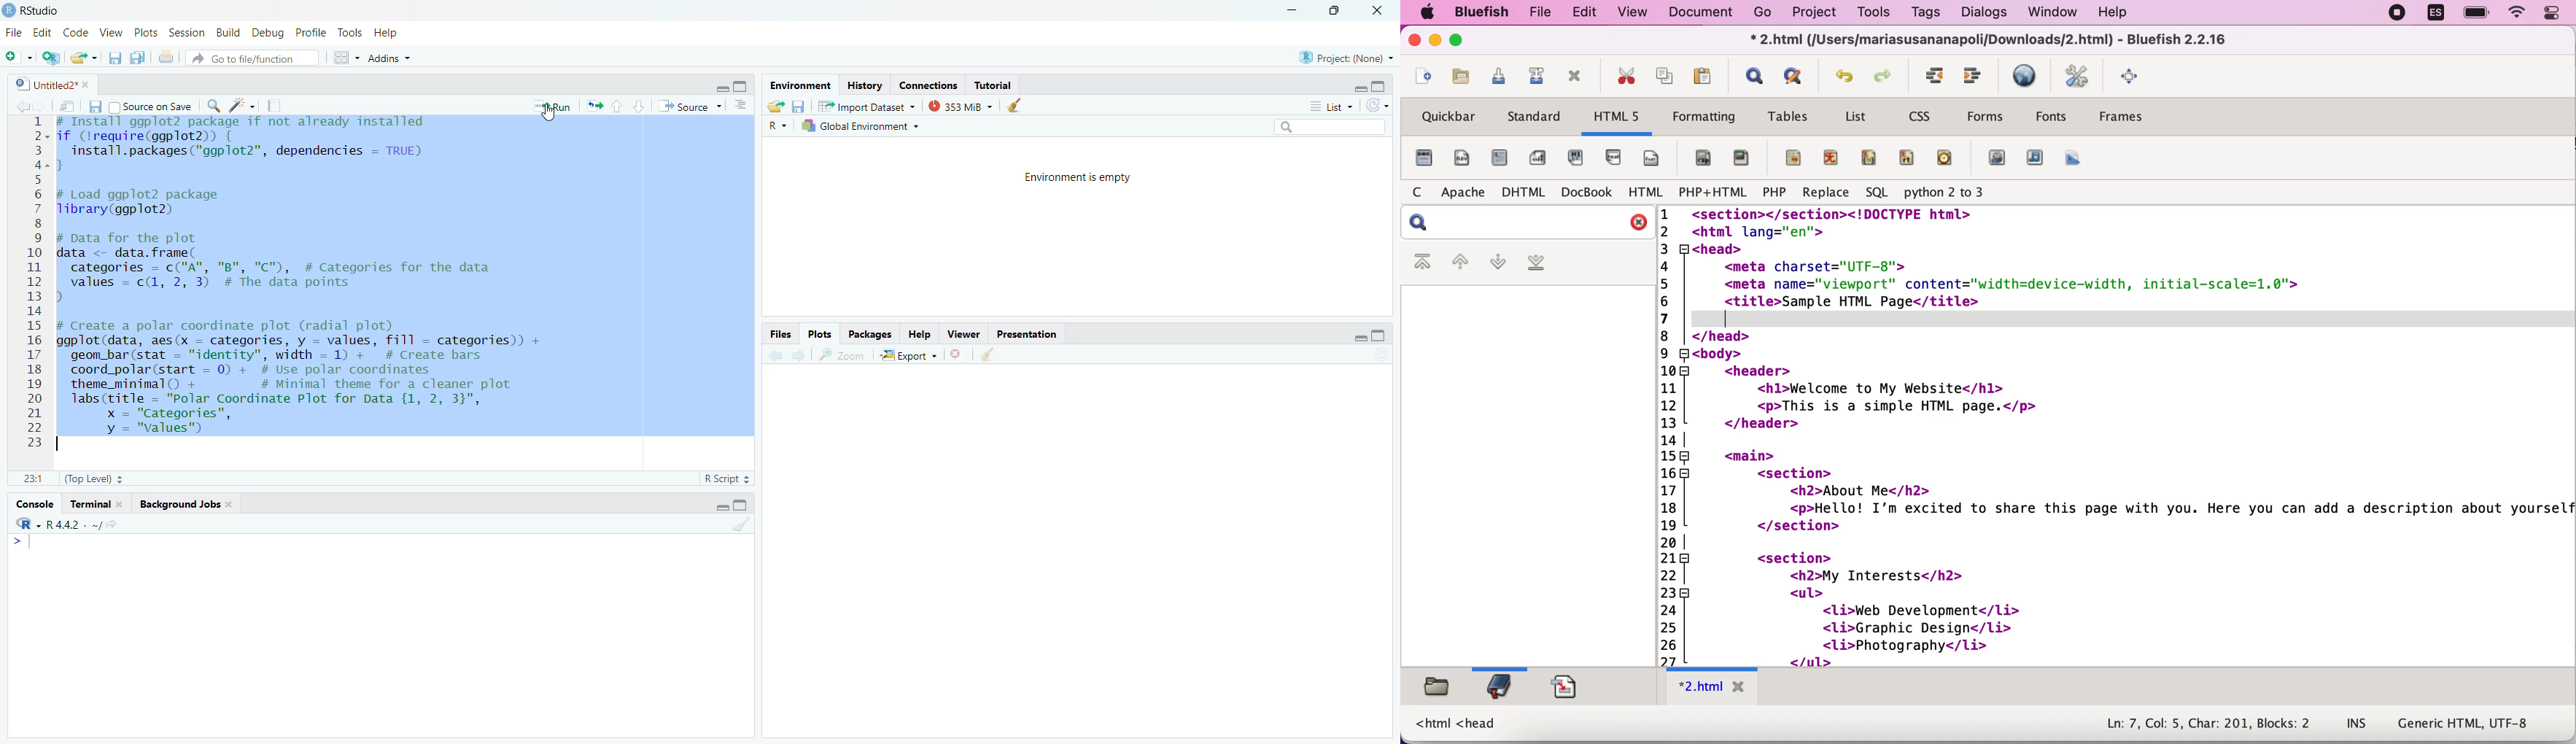  Describe the element at coordinates (166, 60) in the screenshot. I see `print the current file` at that location.